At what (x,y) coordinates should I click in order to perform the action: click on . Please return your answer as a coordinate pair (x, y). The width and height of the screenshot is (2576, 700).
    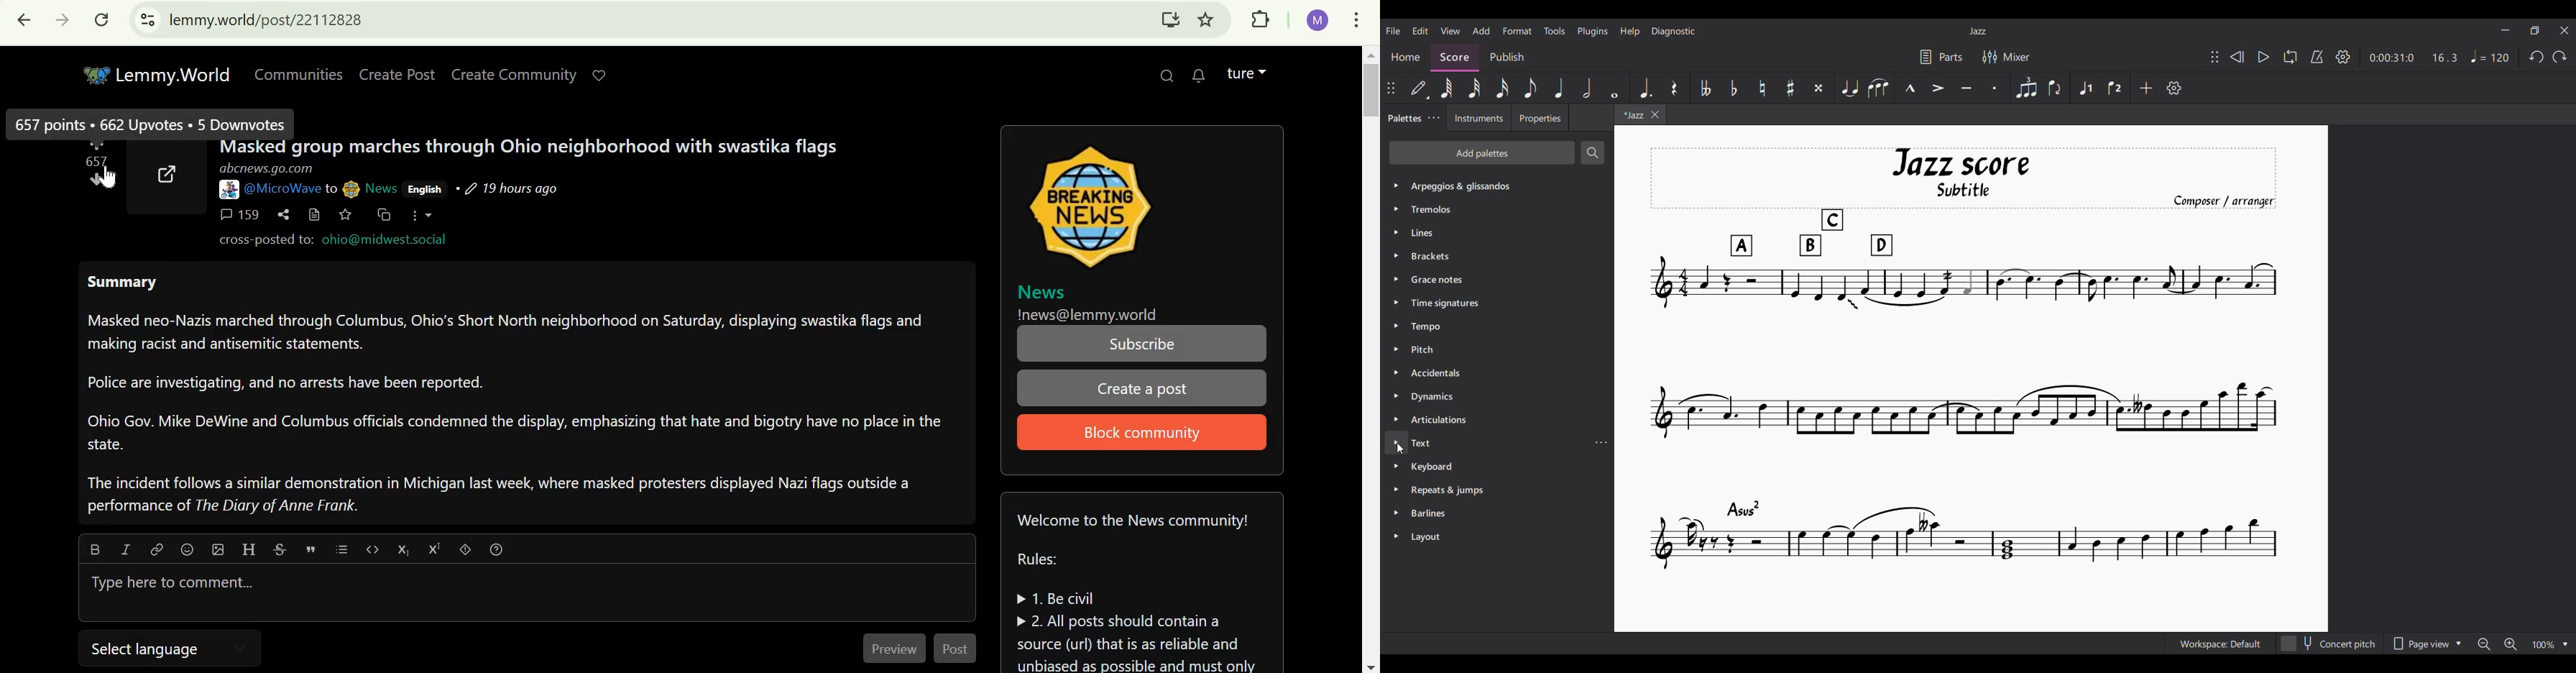
    Looking at the image, I should click on (1434, 514).